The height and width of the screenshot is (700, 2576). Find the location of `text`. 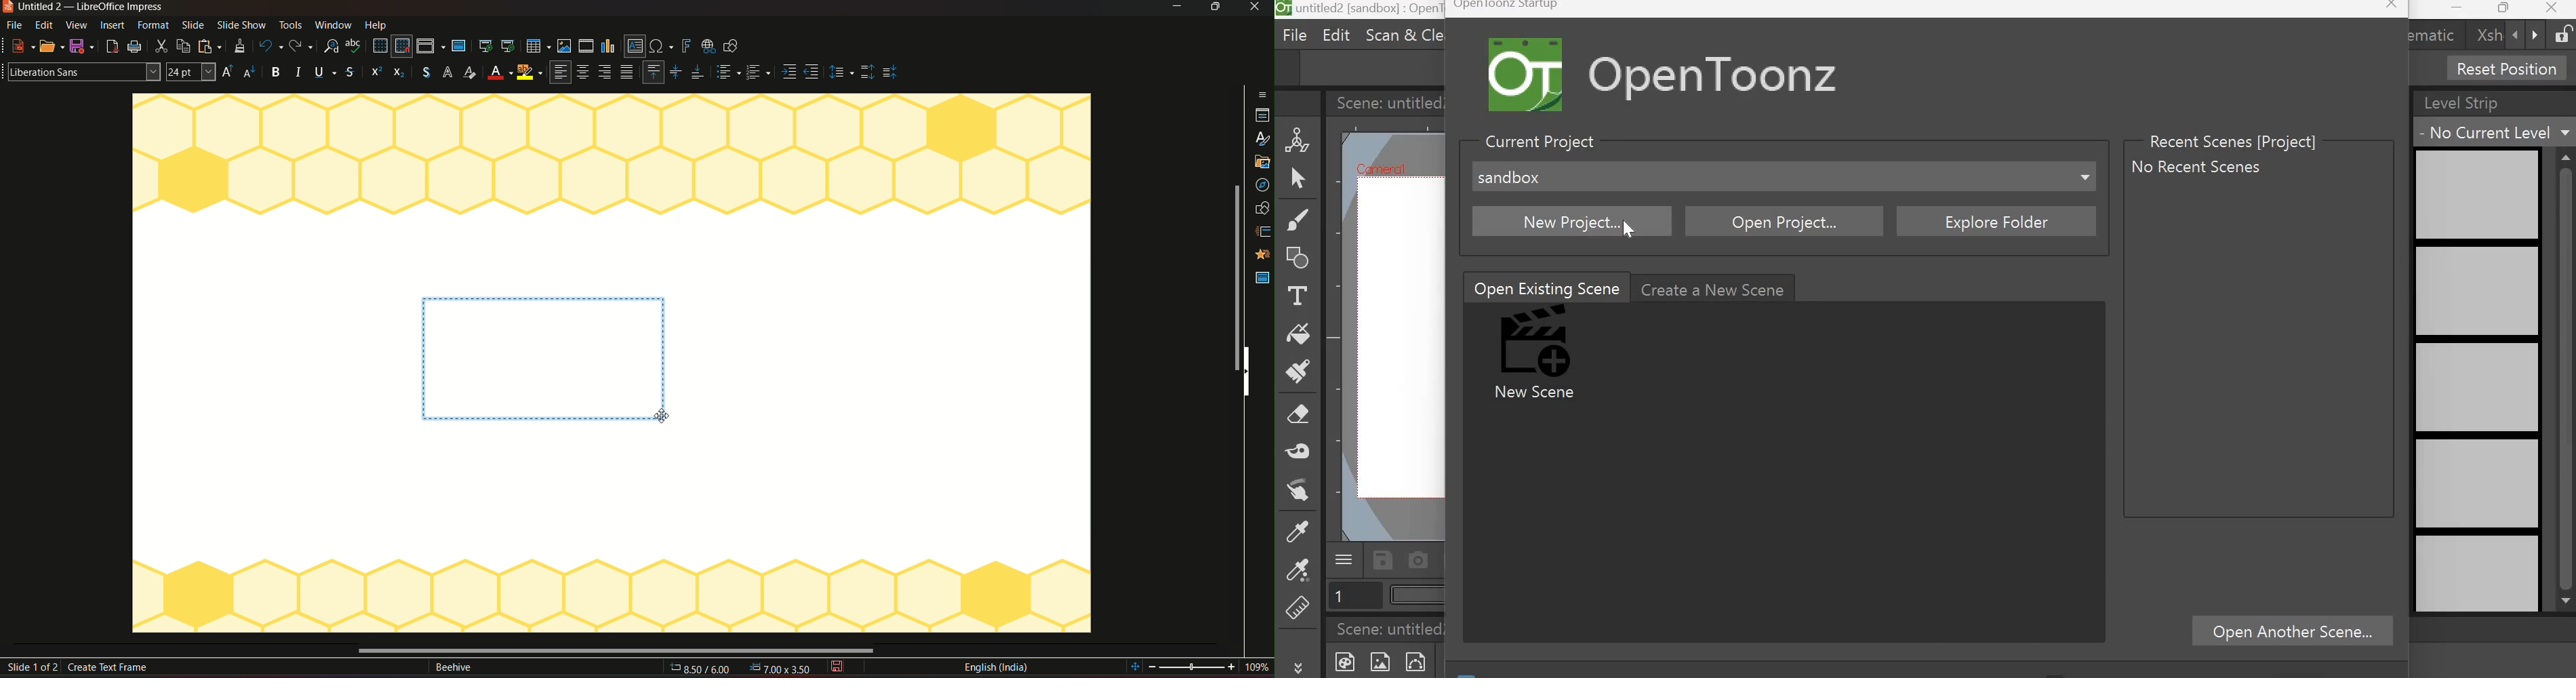

text is located at coordinates (453, 669).